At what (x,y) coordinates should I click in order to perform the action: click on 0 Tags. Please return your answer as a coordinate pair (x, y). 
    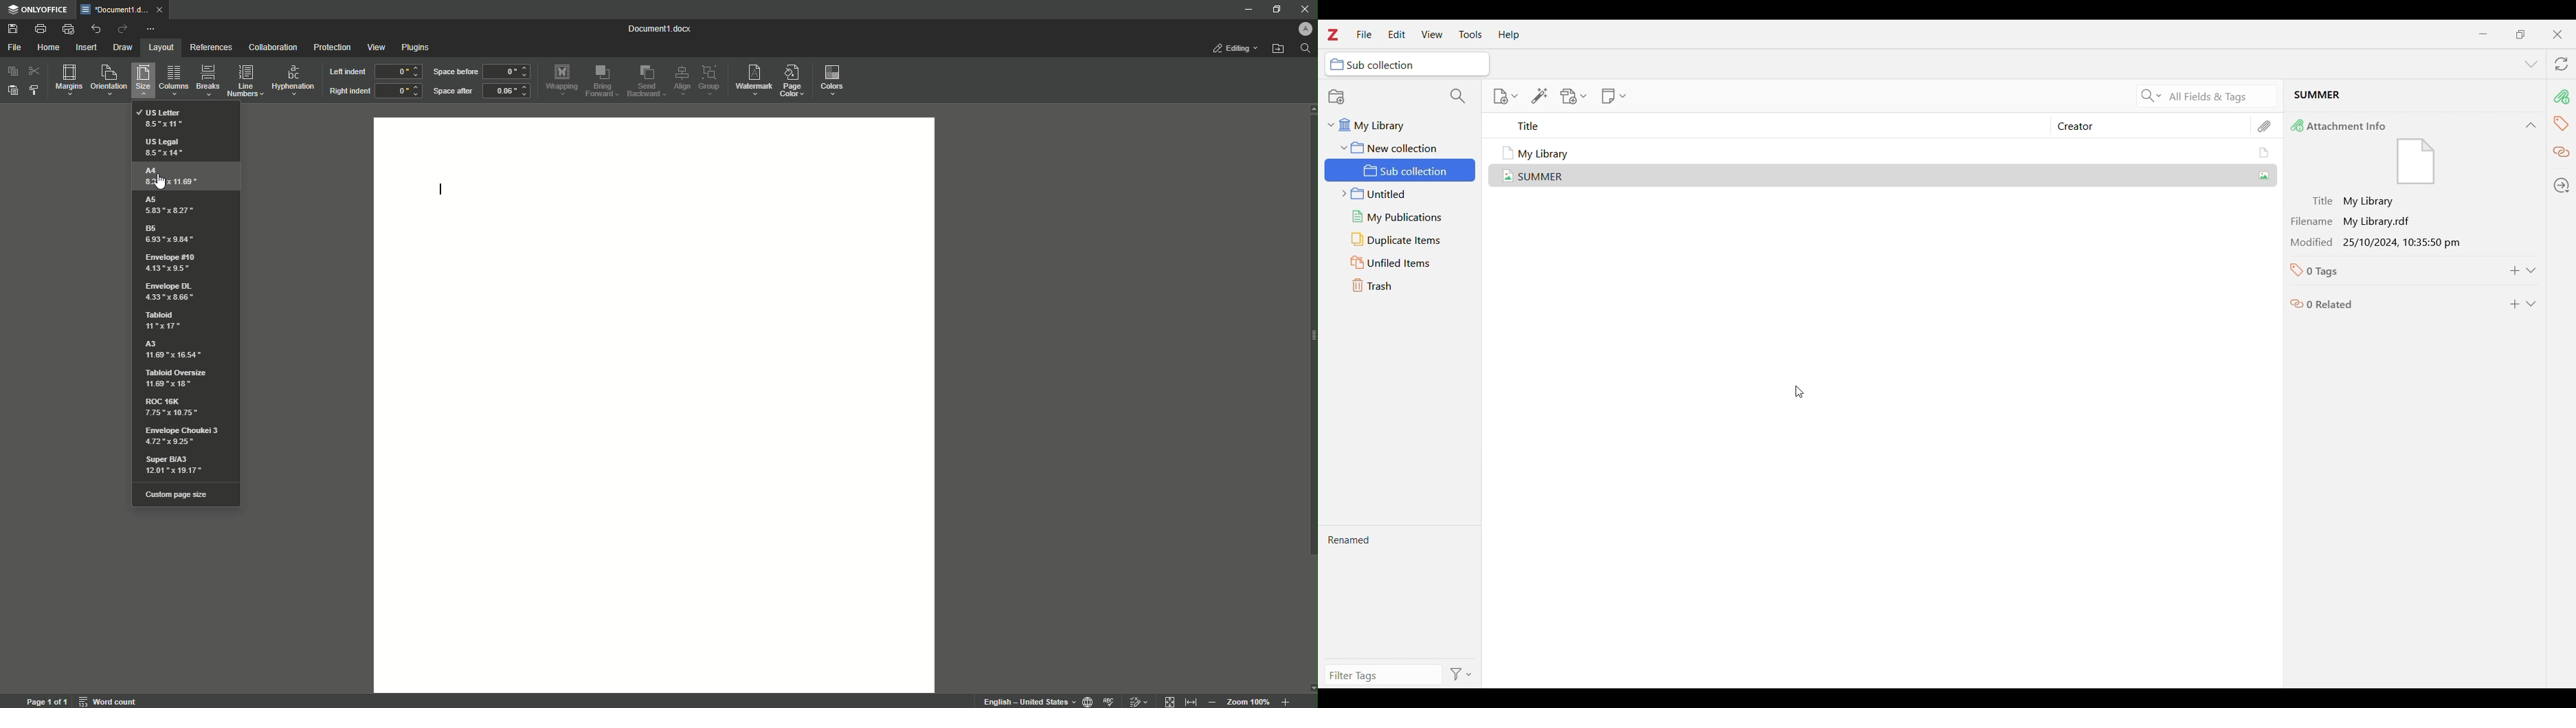
    Looking at the image, I should click on (2388, 271).